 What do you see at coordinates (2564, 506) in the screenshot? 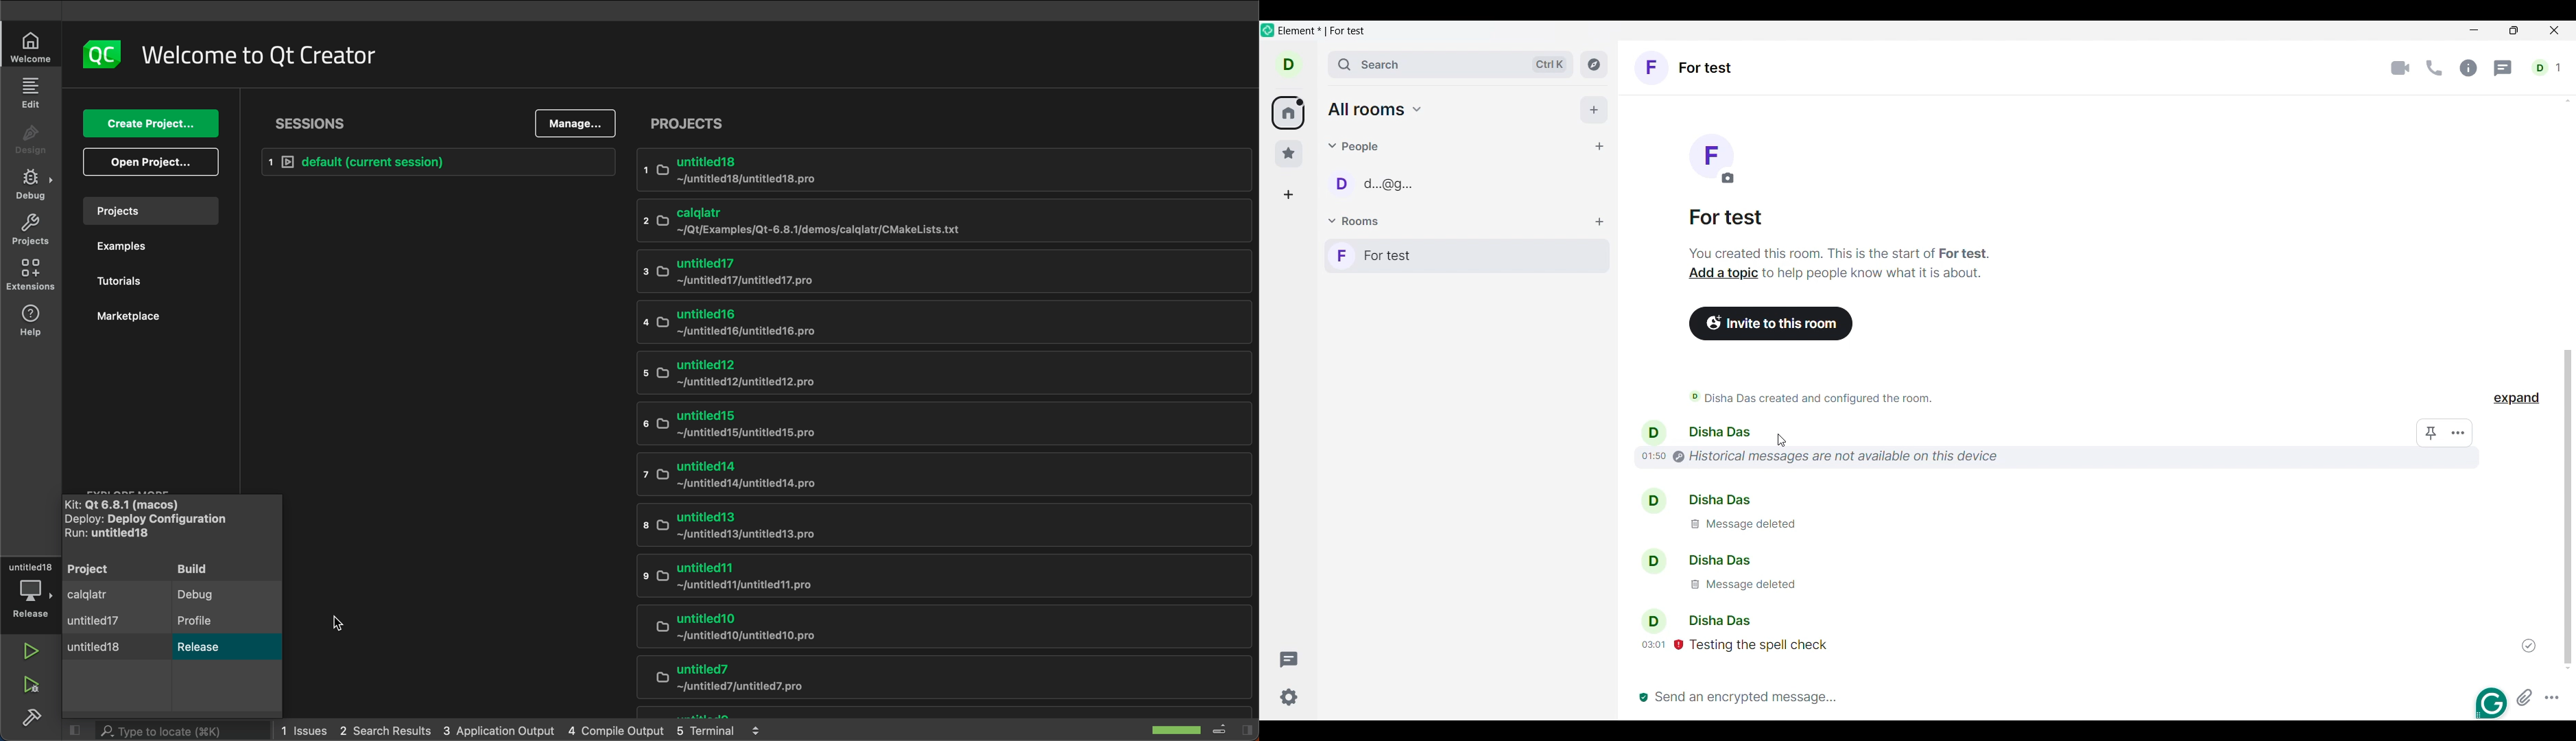
I see `vertical scroll bar` at bounding box center [2564, 506].